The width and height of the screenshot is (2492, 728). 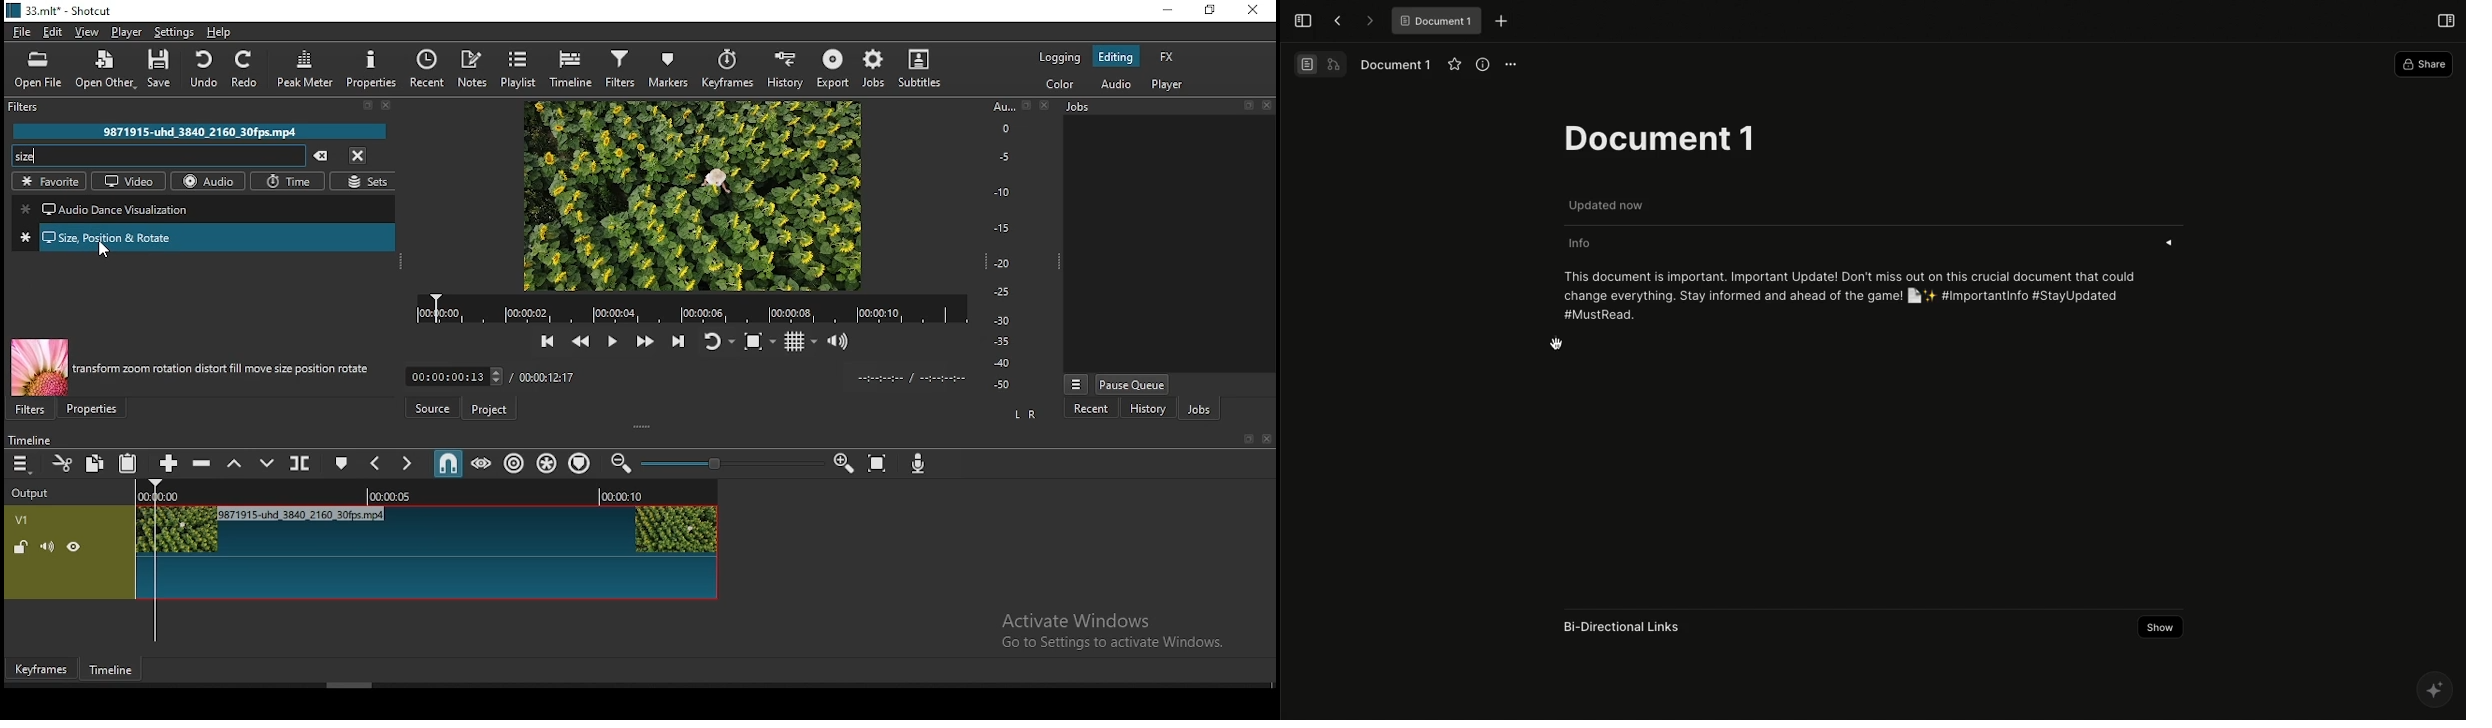 What do you see at coordinates (95, 465) in the screenshot?
I see `copy` at bounding box center [95, 465].